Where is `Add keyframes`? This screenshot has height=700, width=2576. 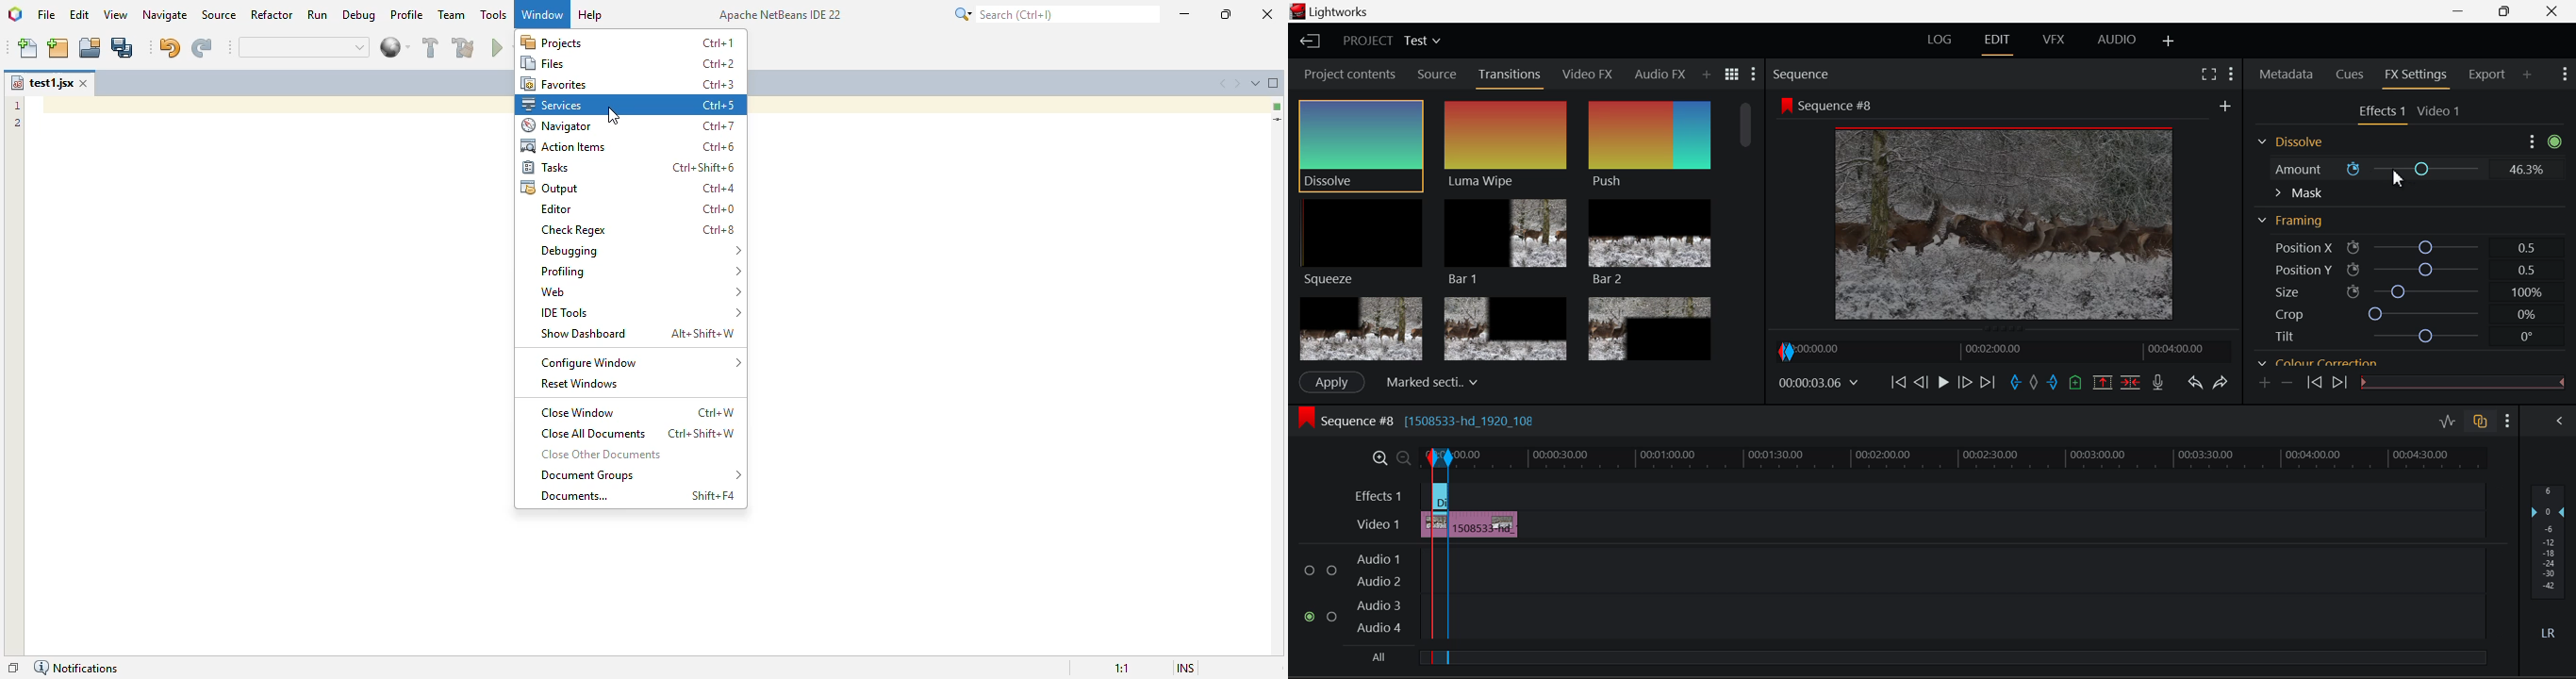 Add keyframes is located at coordinates (2265, 383).